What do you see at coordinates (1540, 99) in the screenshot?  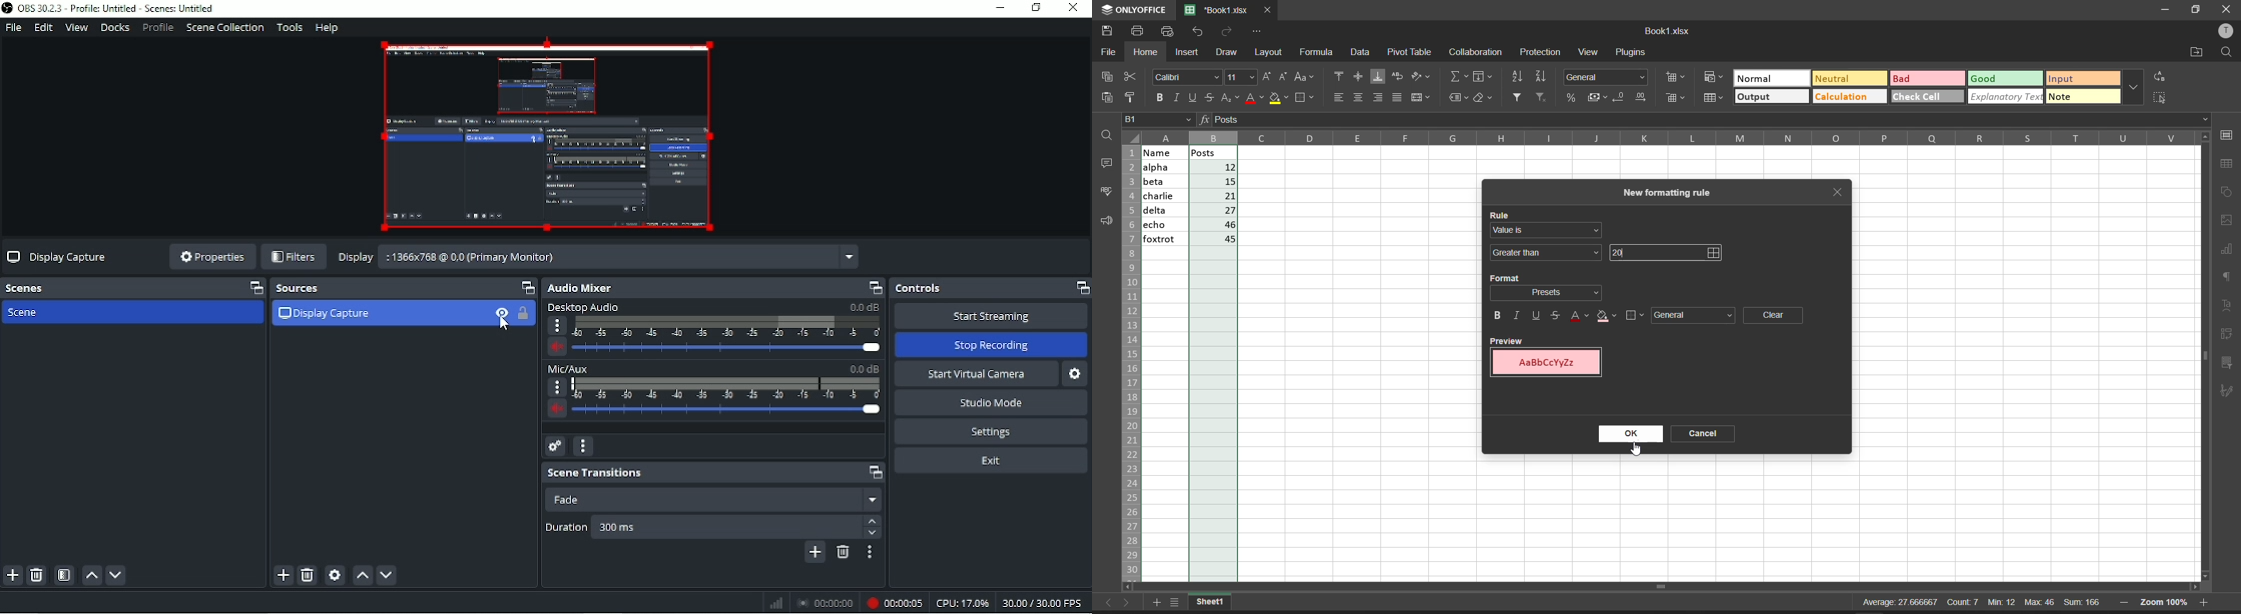 I see `clear filters` at bounding box center [1540, 99].